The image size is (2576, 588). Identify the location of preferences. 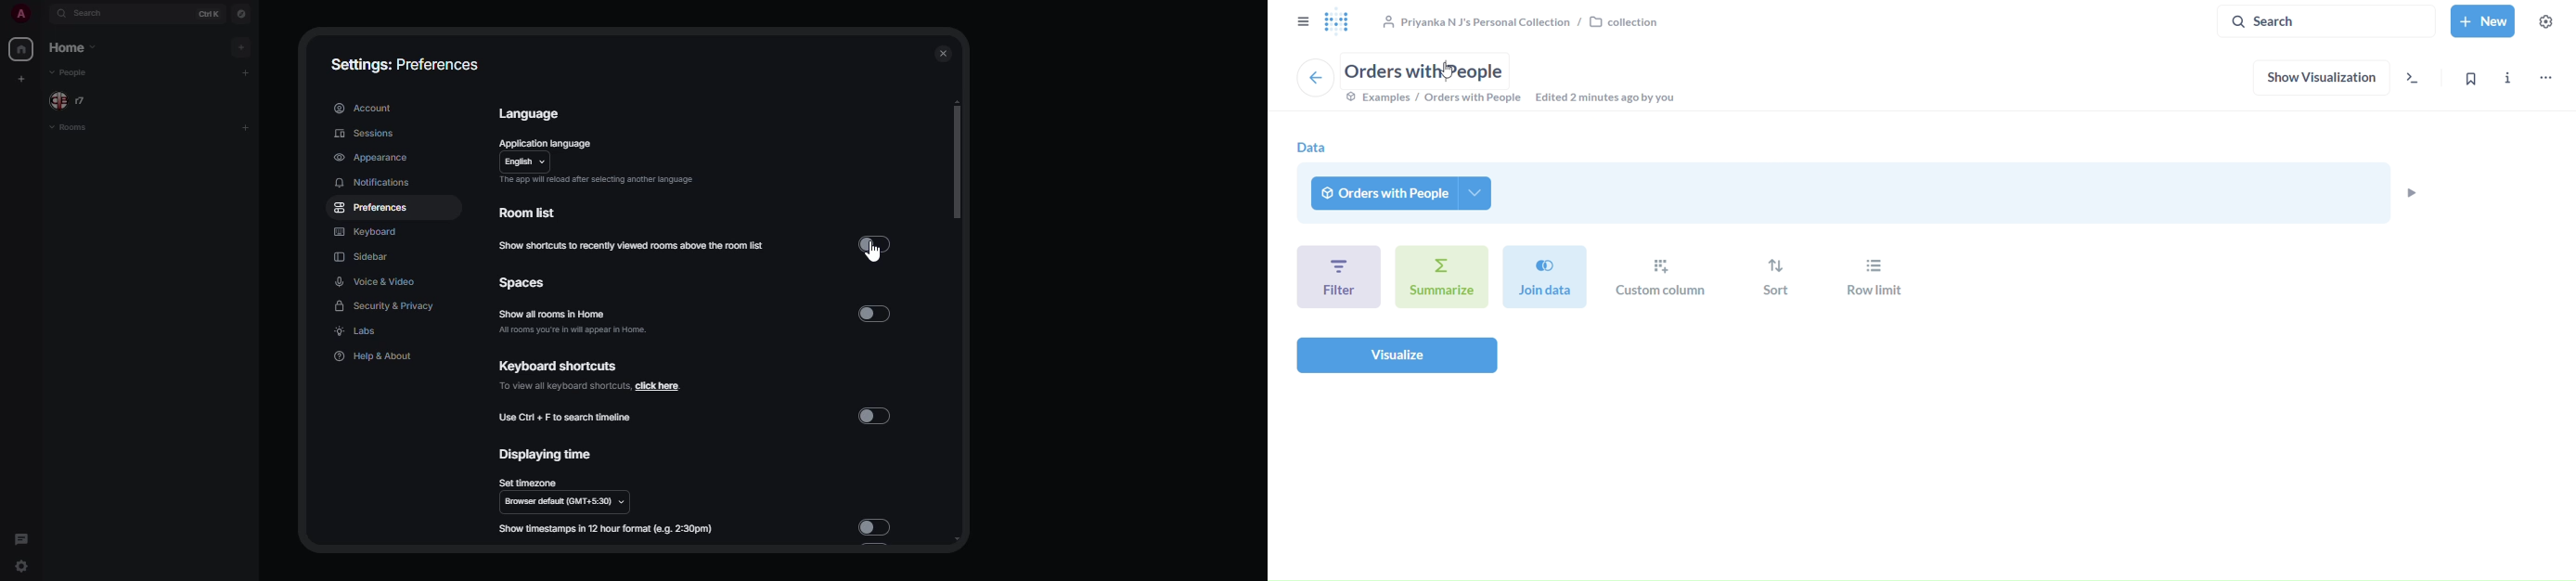
(373, 210).